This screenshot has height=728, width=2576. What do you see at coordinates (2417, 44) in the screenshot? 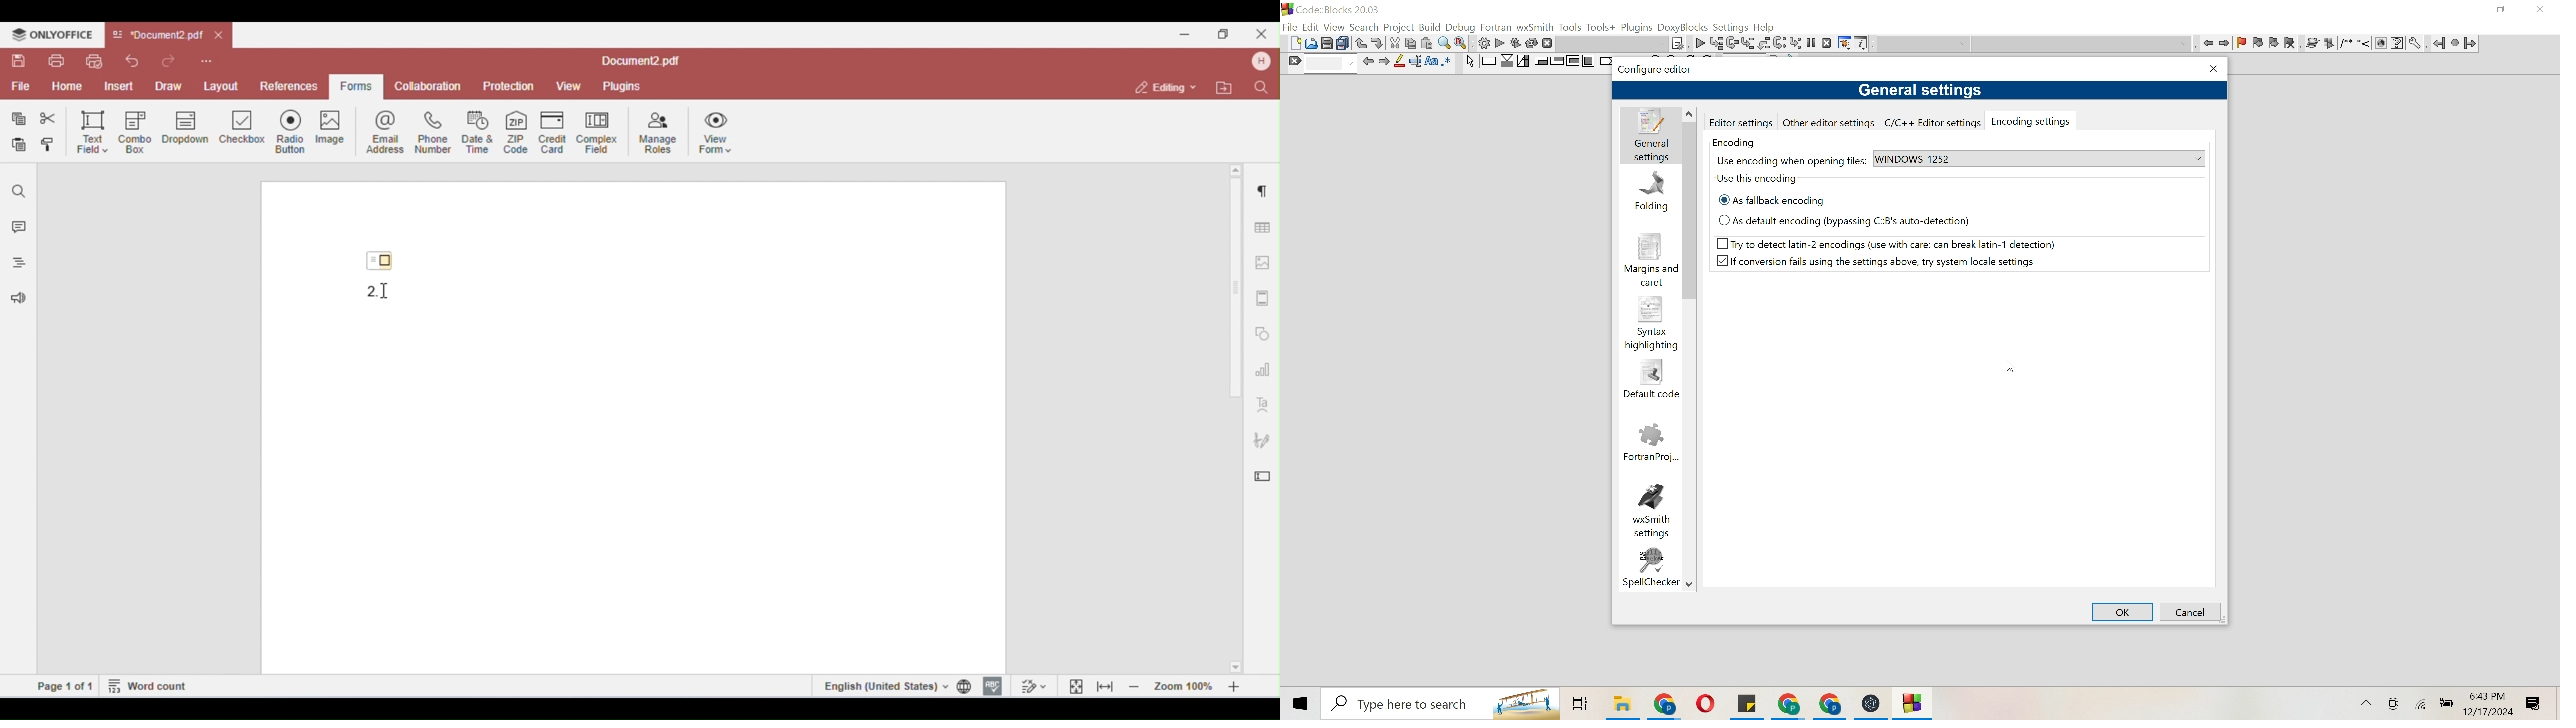
I see `tools` at bounding box center [2417, 44].